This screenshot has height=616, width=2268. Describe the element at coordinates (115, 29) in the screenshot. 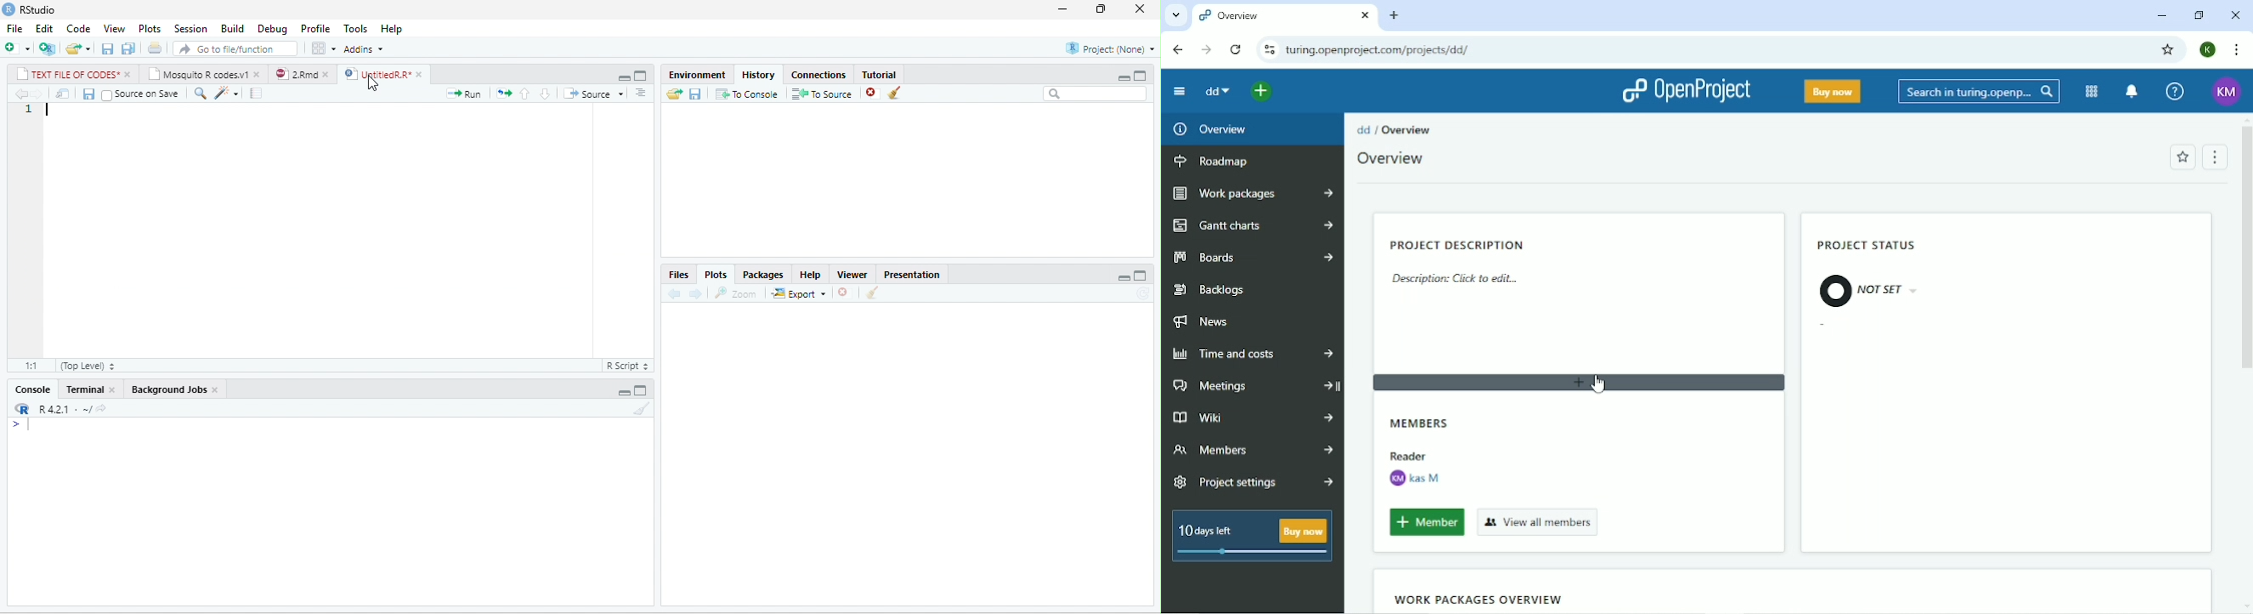

I see `View` at that location.